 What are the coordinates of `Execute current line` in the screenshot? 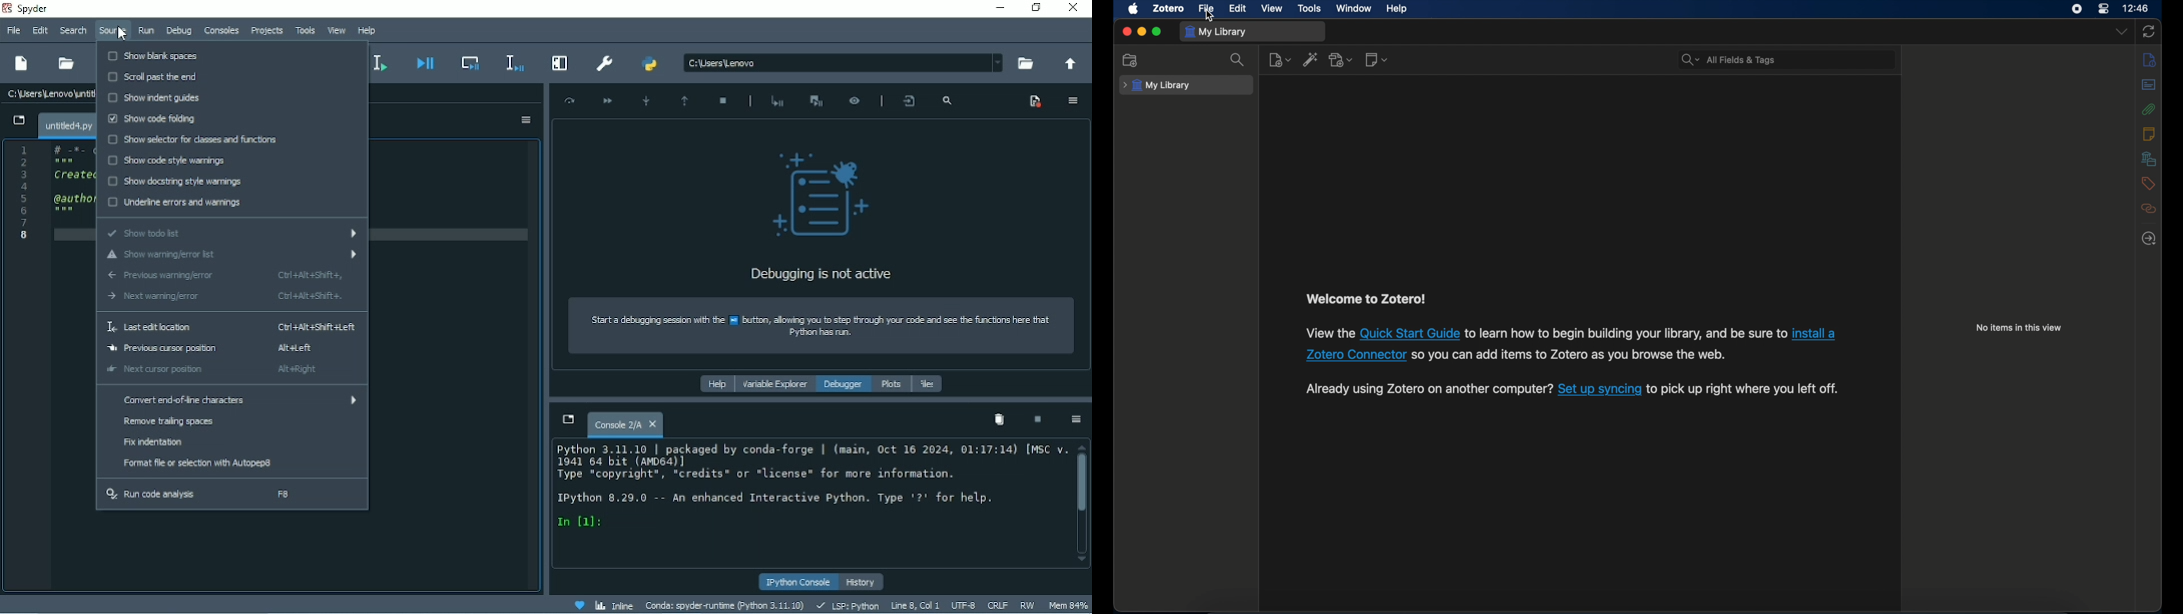 It's located at (570, 100).